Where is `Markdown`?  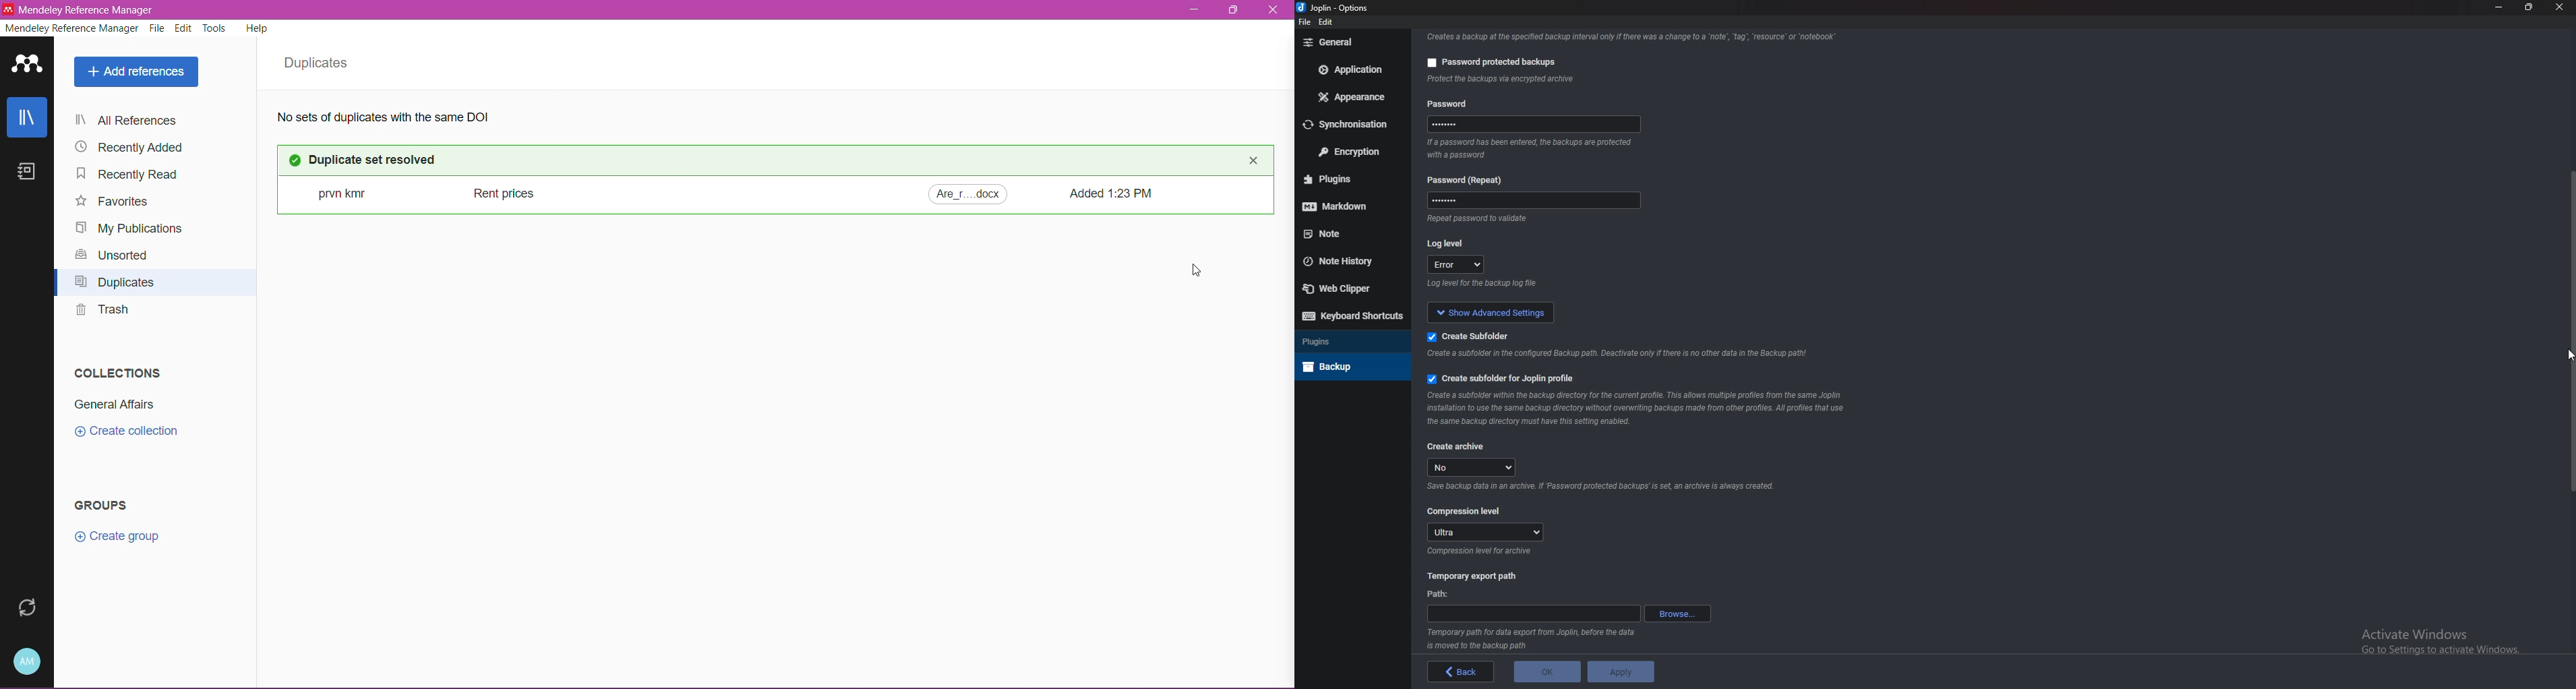 Markdown is located at coordinates (1351, 204).